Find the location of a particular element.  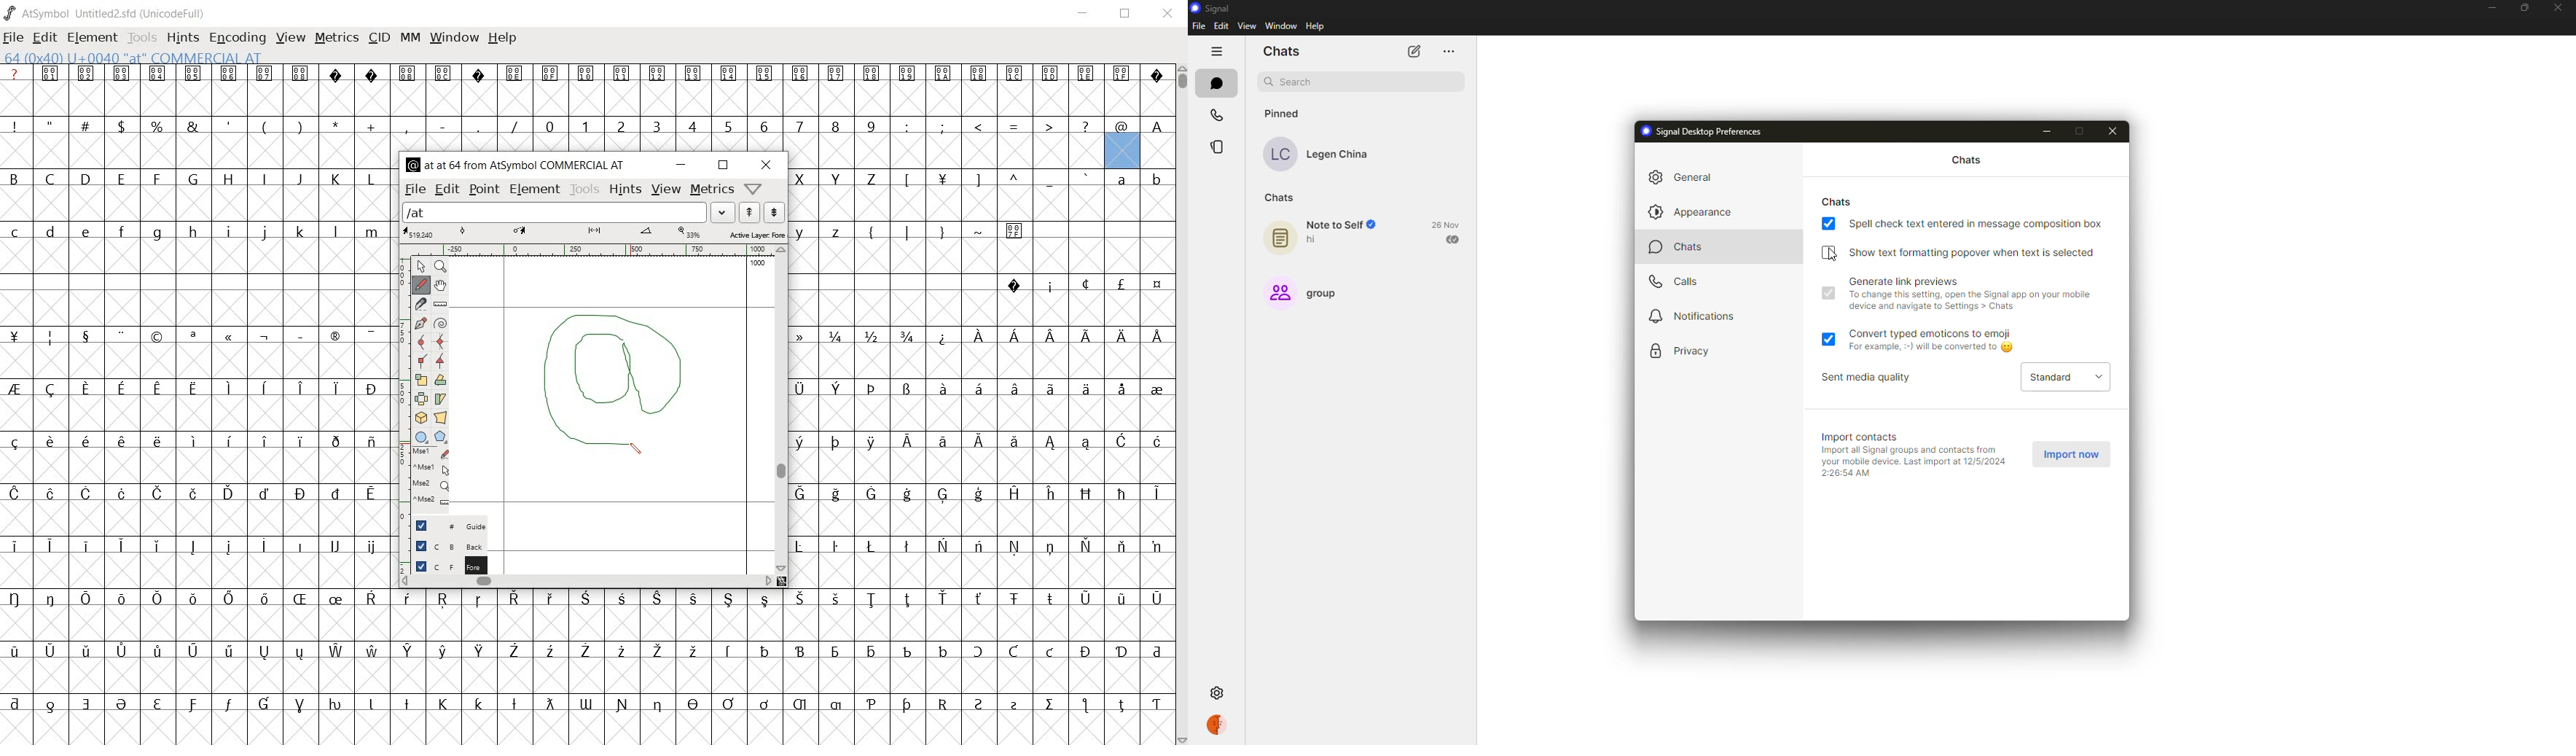

group is located at coordinates (1309, 291).